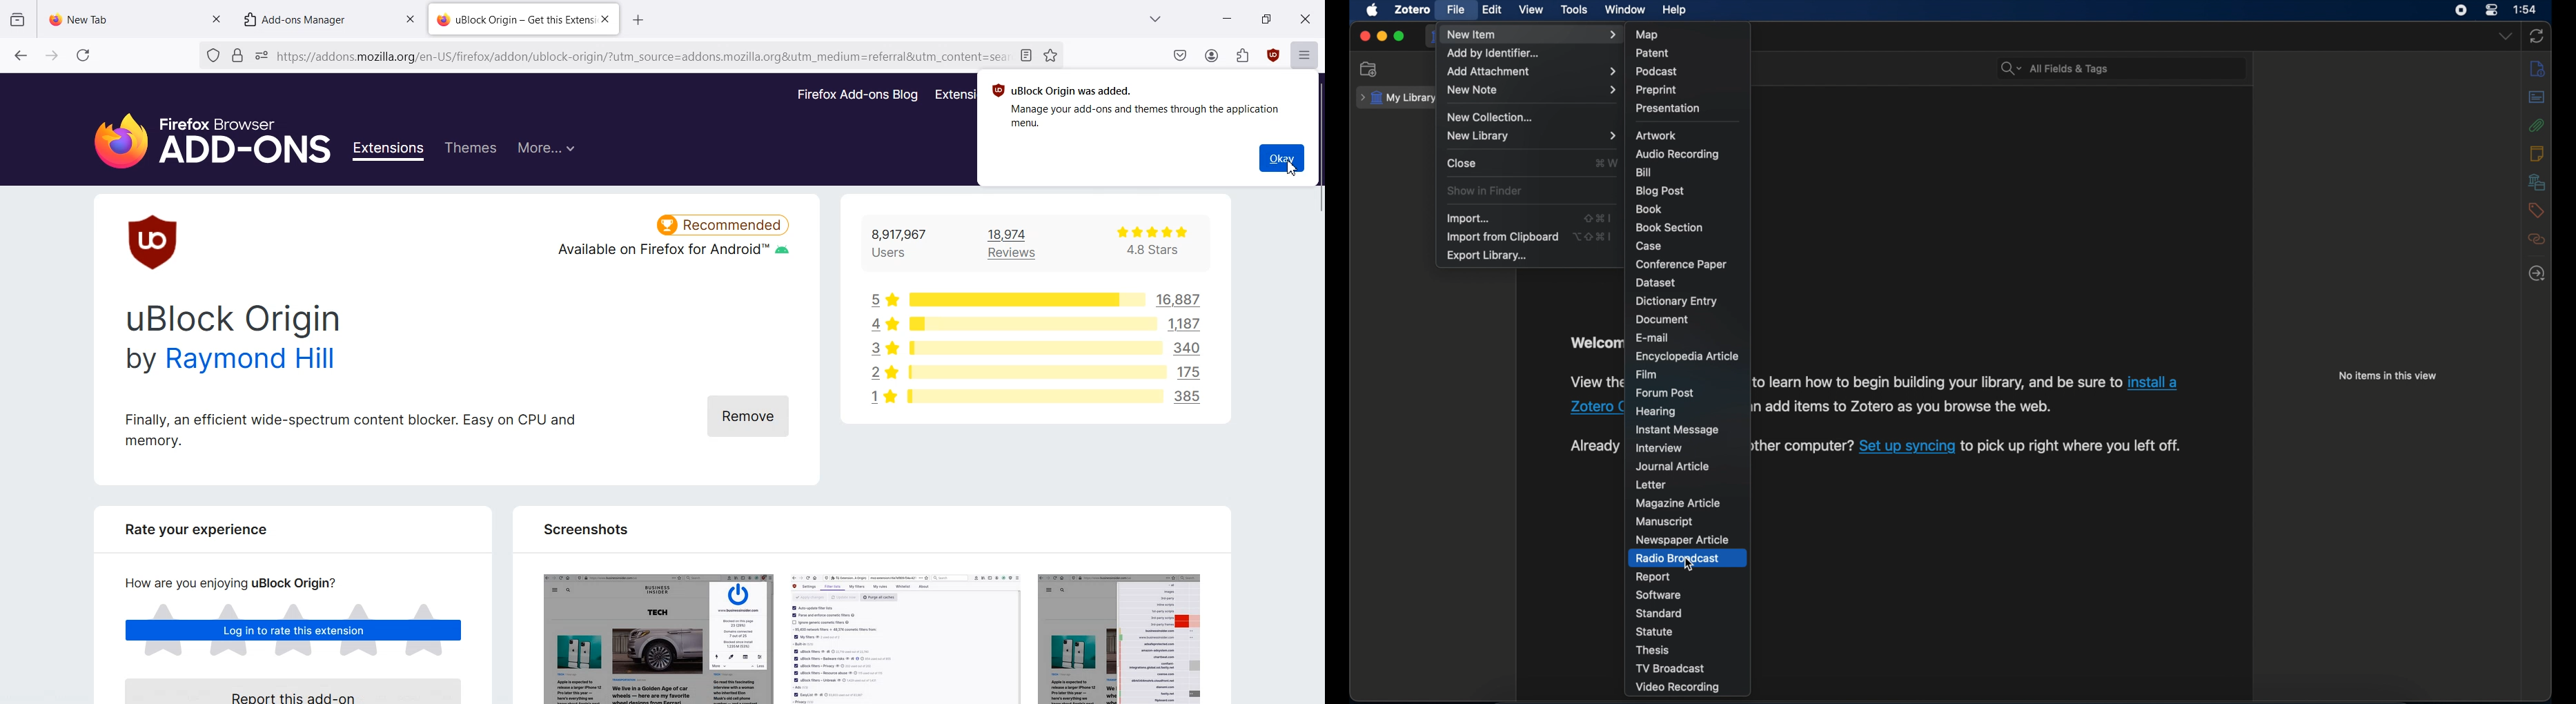 This screenshot has width=2576, height=728. Describe the element at coordinates (605, 20) in the screenshot. I see `Close Tab` at that location.